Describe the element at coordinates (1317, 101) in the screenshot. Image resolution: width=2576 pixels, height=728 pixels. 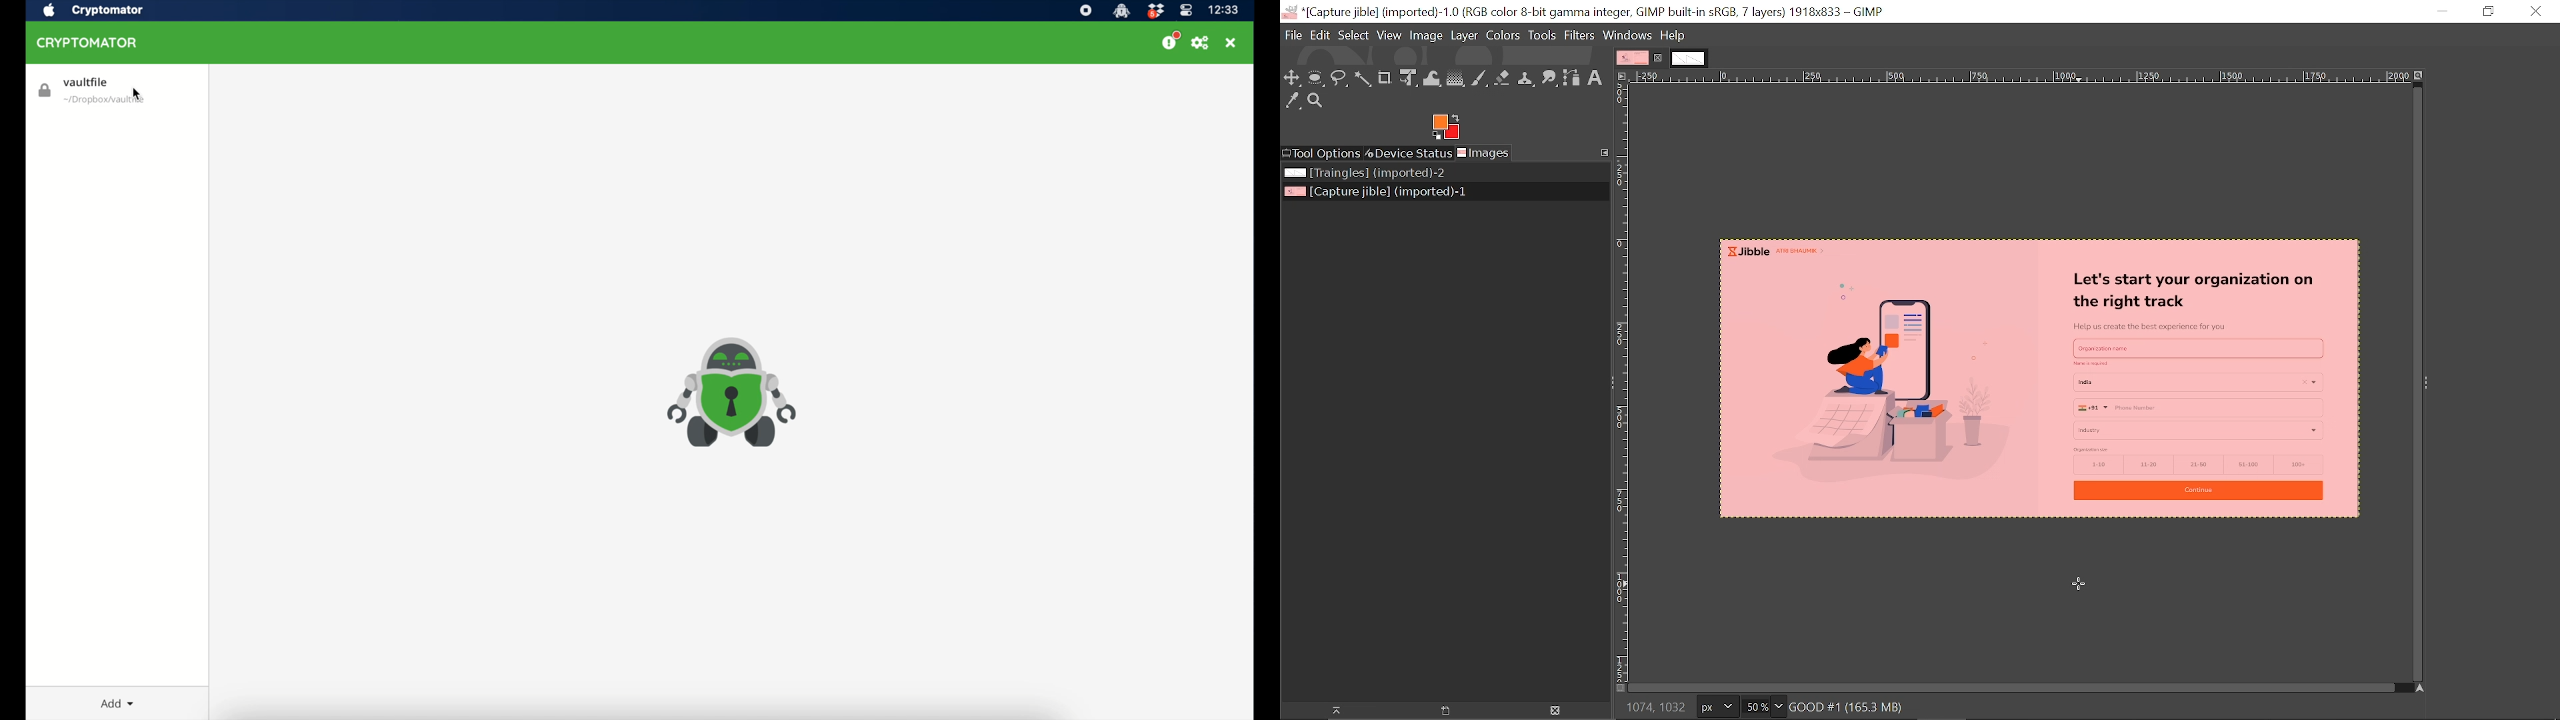
I see `Zoom tool` at that location.